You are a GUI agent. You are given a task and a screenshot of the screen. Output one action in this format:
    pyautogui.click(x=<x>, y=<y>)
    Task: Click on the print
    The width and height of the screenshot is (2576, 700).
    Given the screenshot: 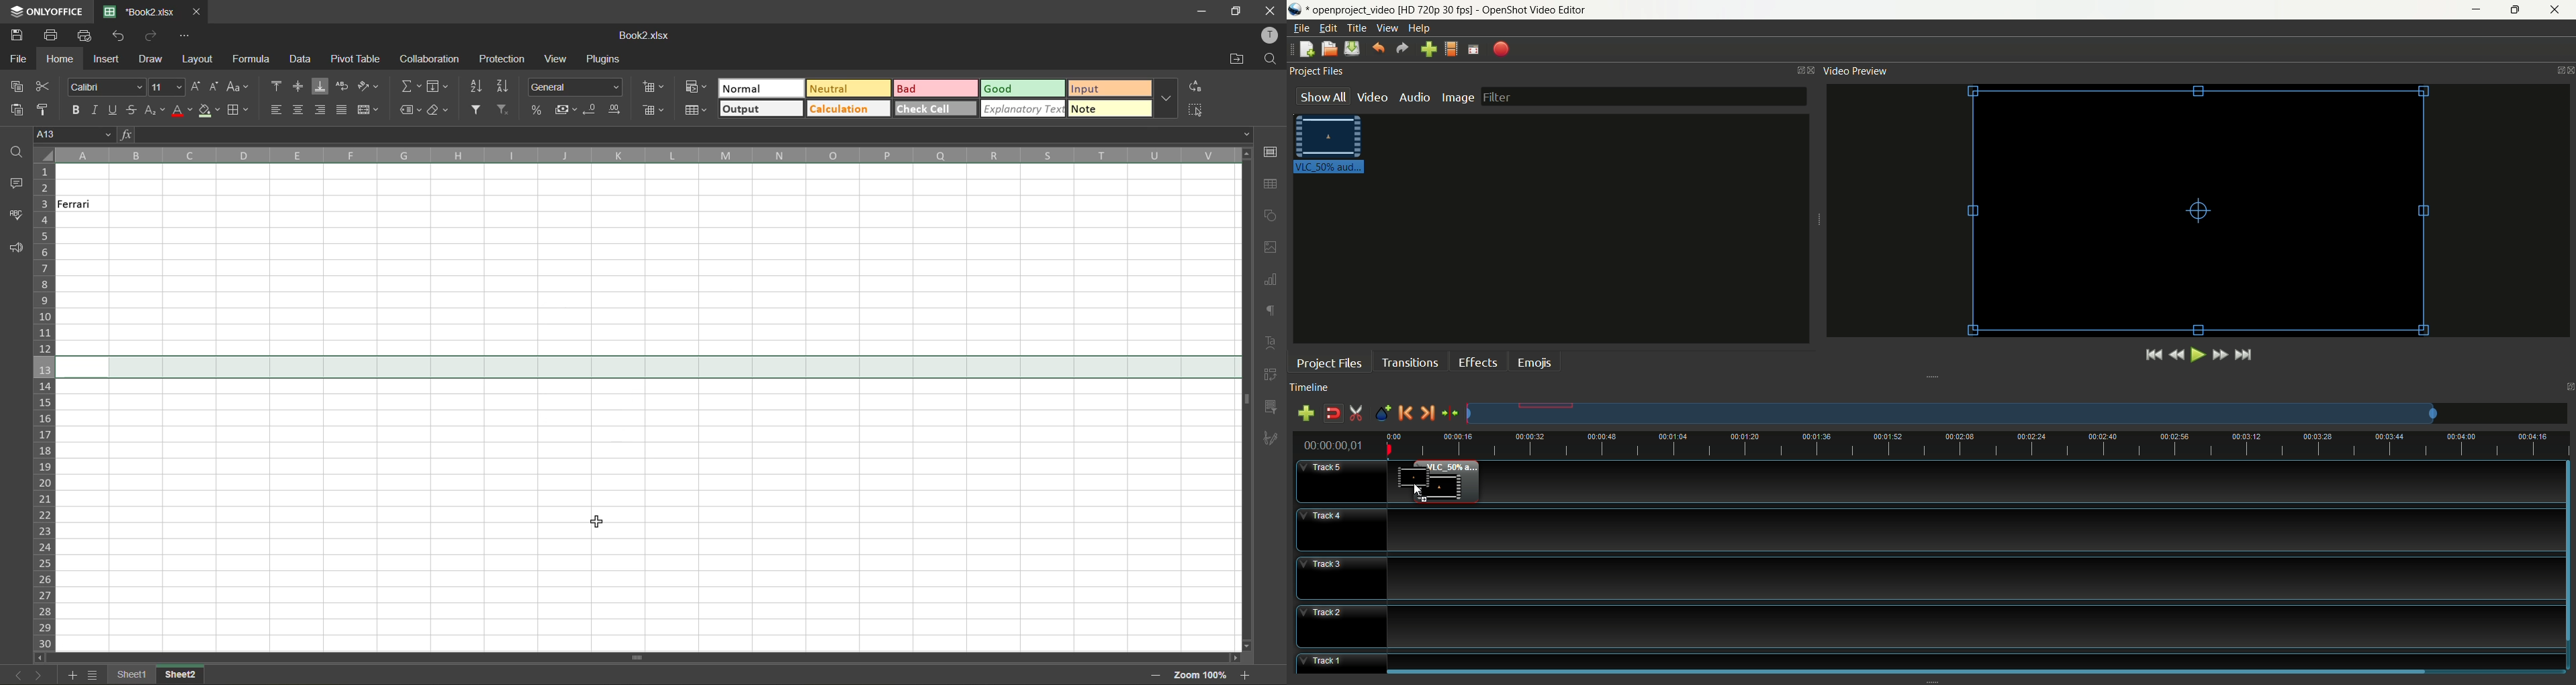 What is the action you would take?
    pyautogui.click(x=52, y=35)
    